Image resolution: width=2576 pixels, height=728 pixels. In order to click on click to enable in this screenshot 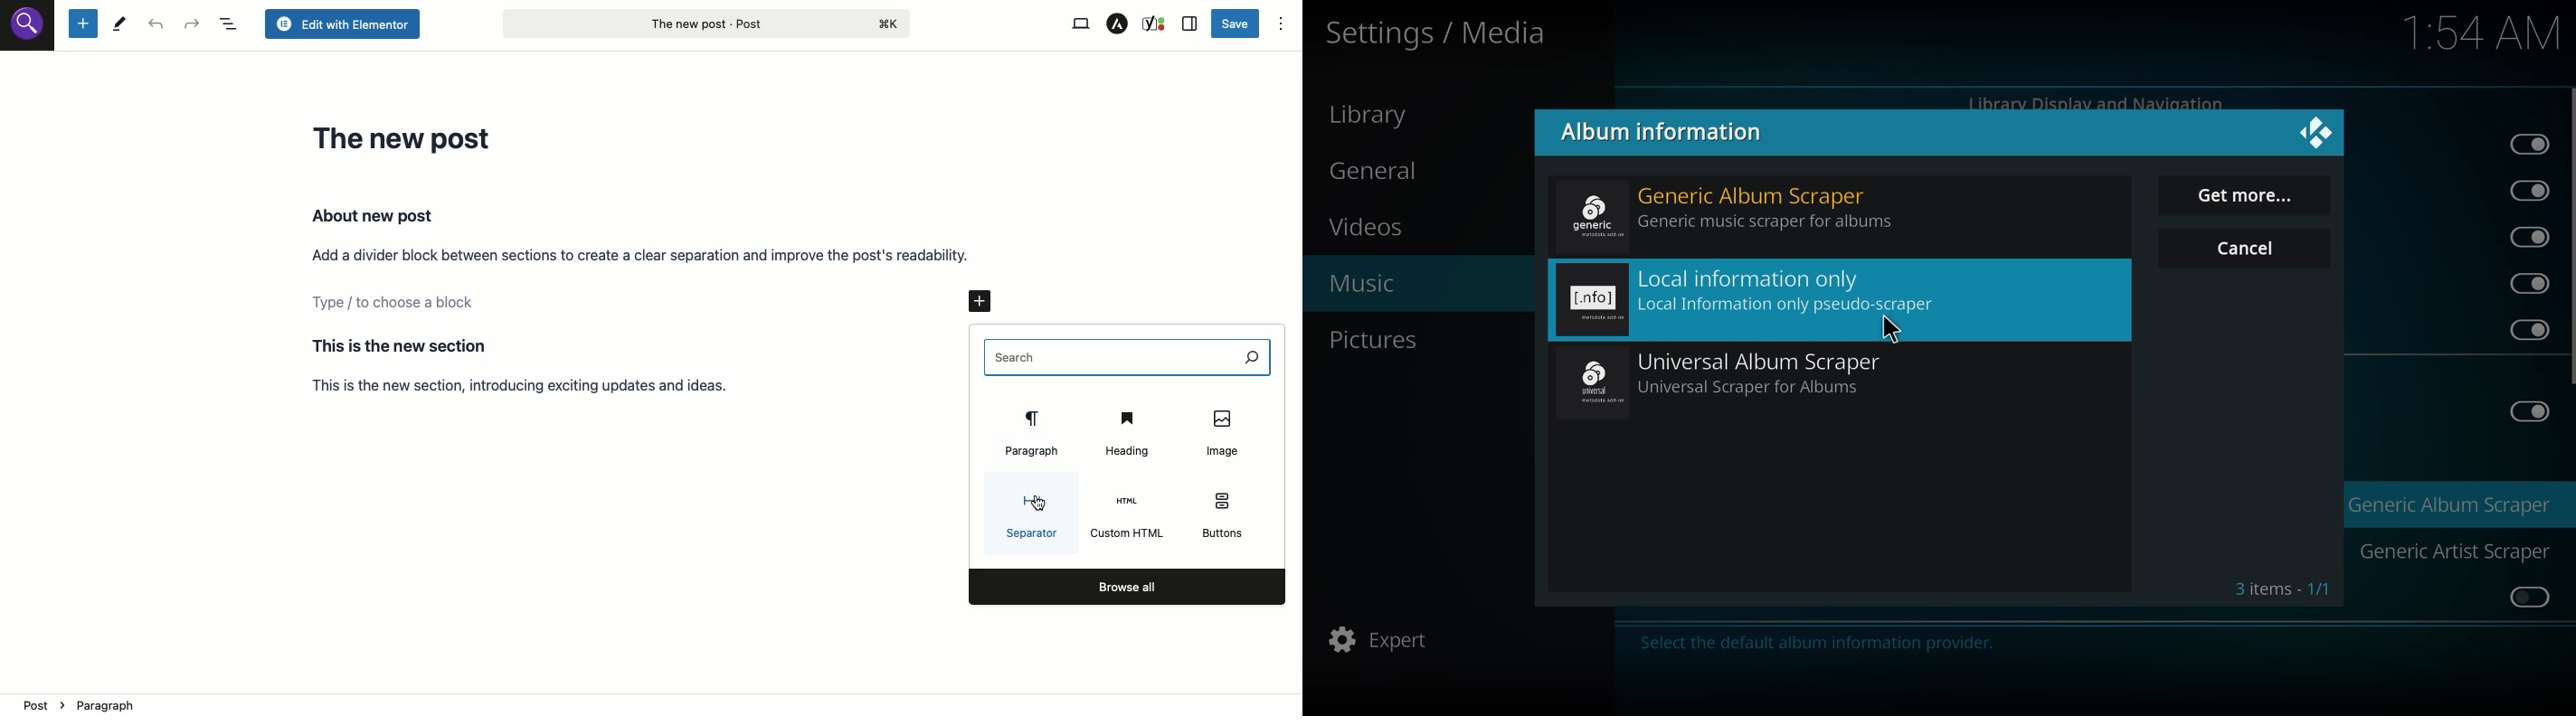, I will do `click(2522, 599)`.